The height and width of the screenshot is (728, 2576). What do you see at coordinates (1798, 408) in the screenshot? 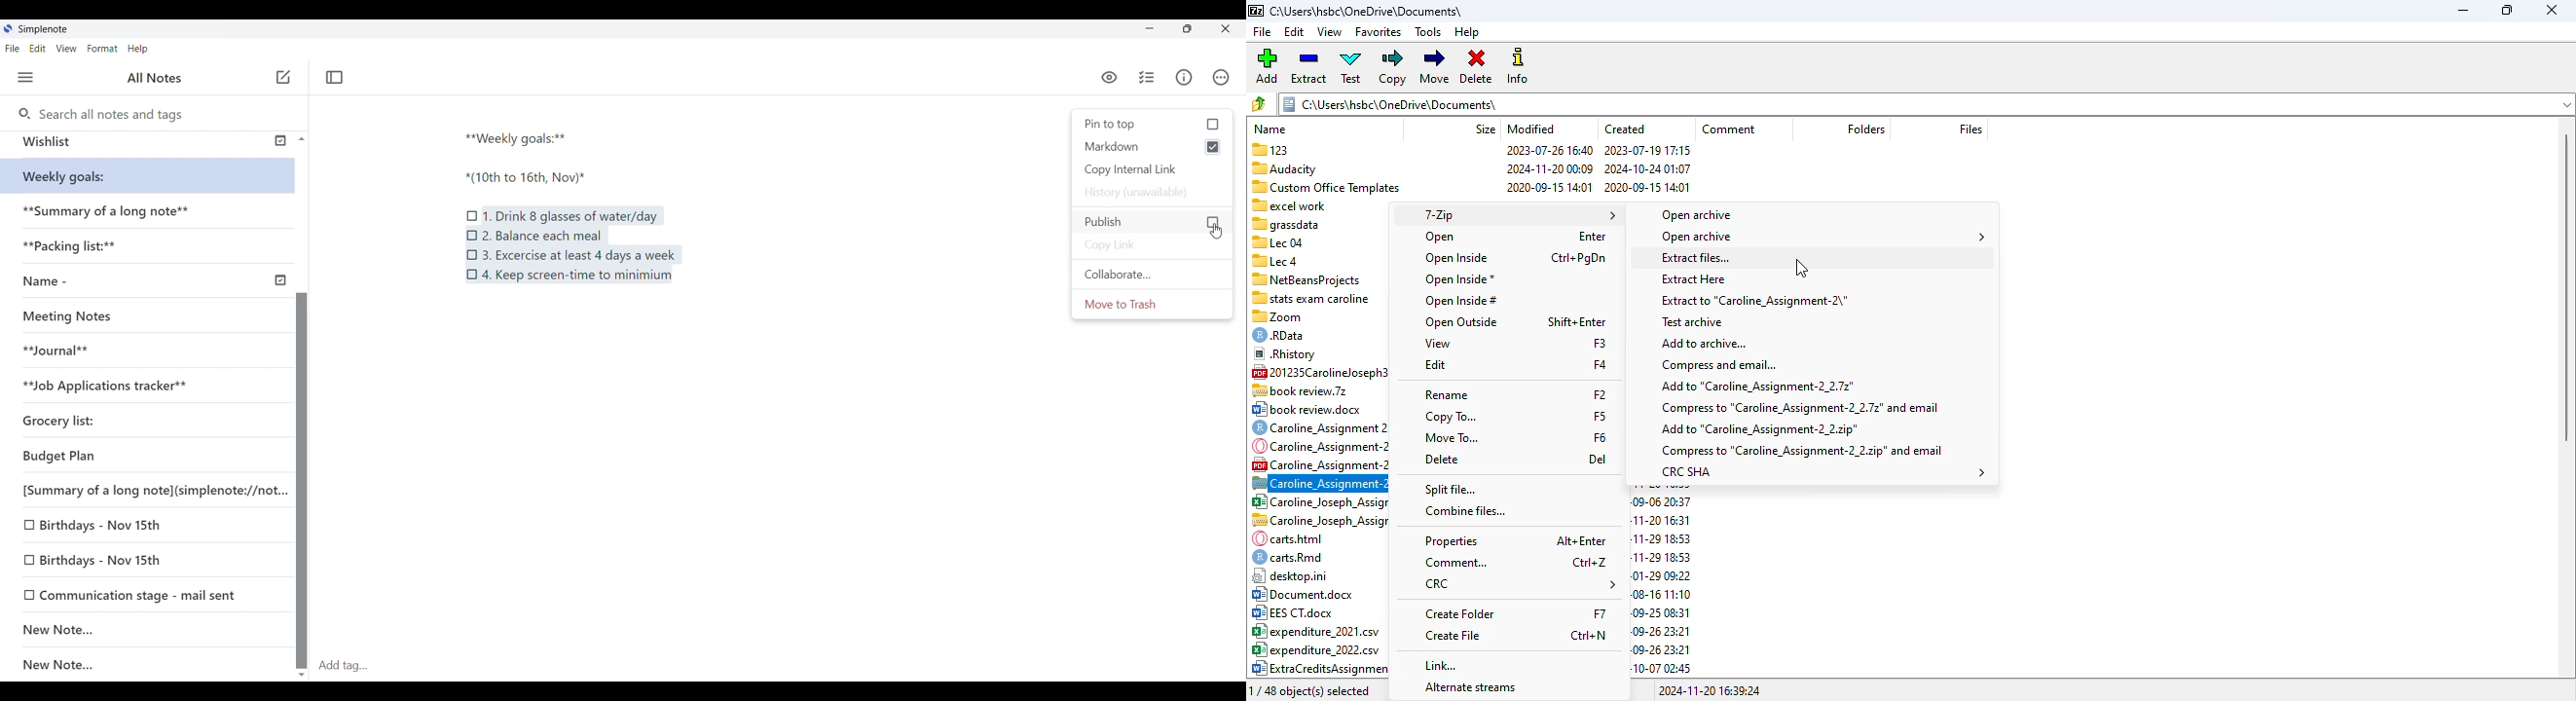
I see `compress to .7z file and email` at bounding box center [1798, 408].